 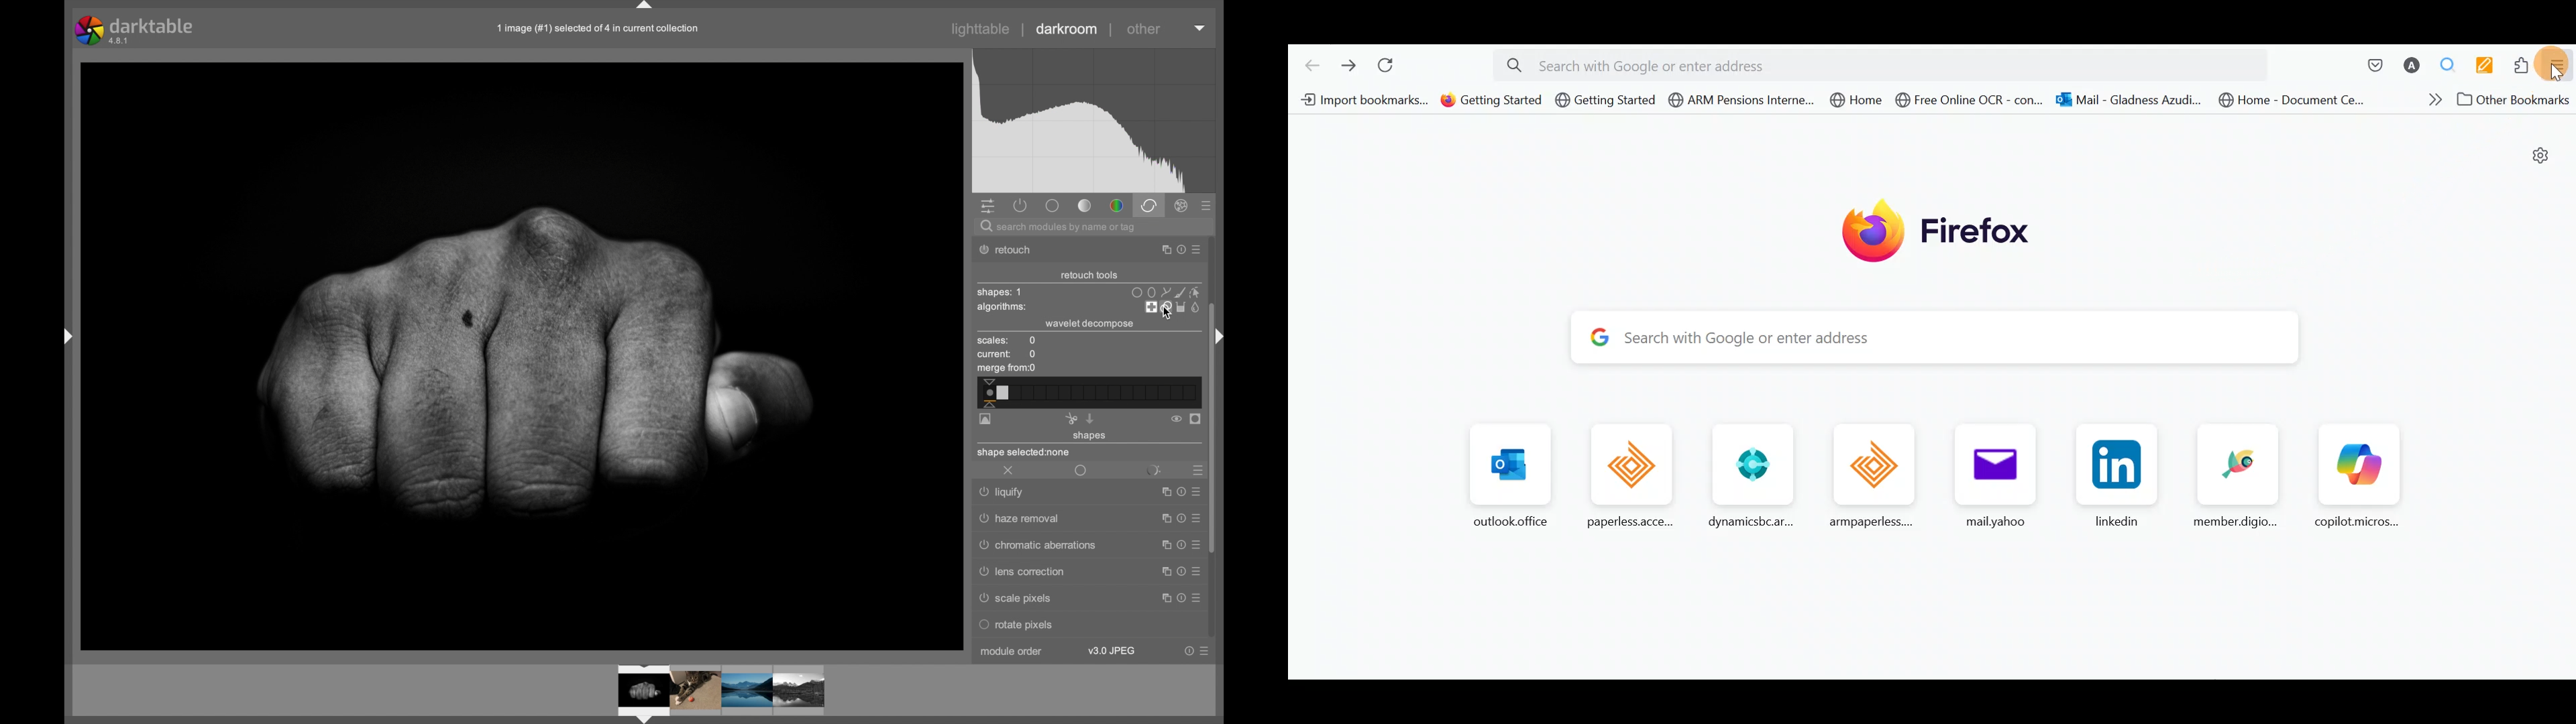 What do you see at coordinates (1085, 206) in the screenshot?
I see `tone` at bounding box center [1085, 206].